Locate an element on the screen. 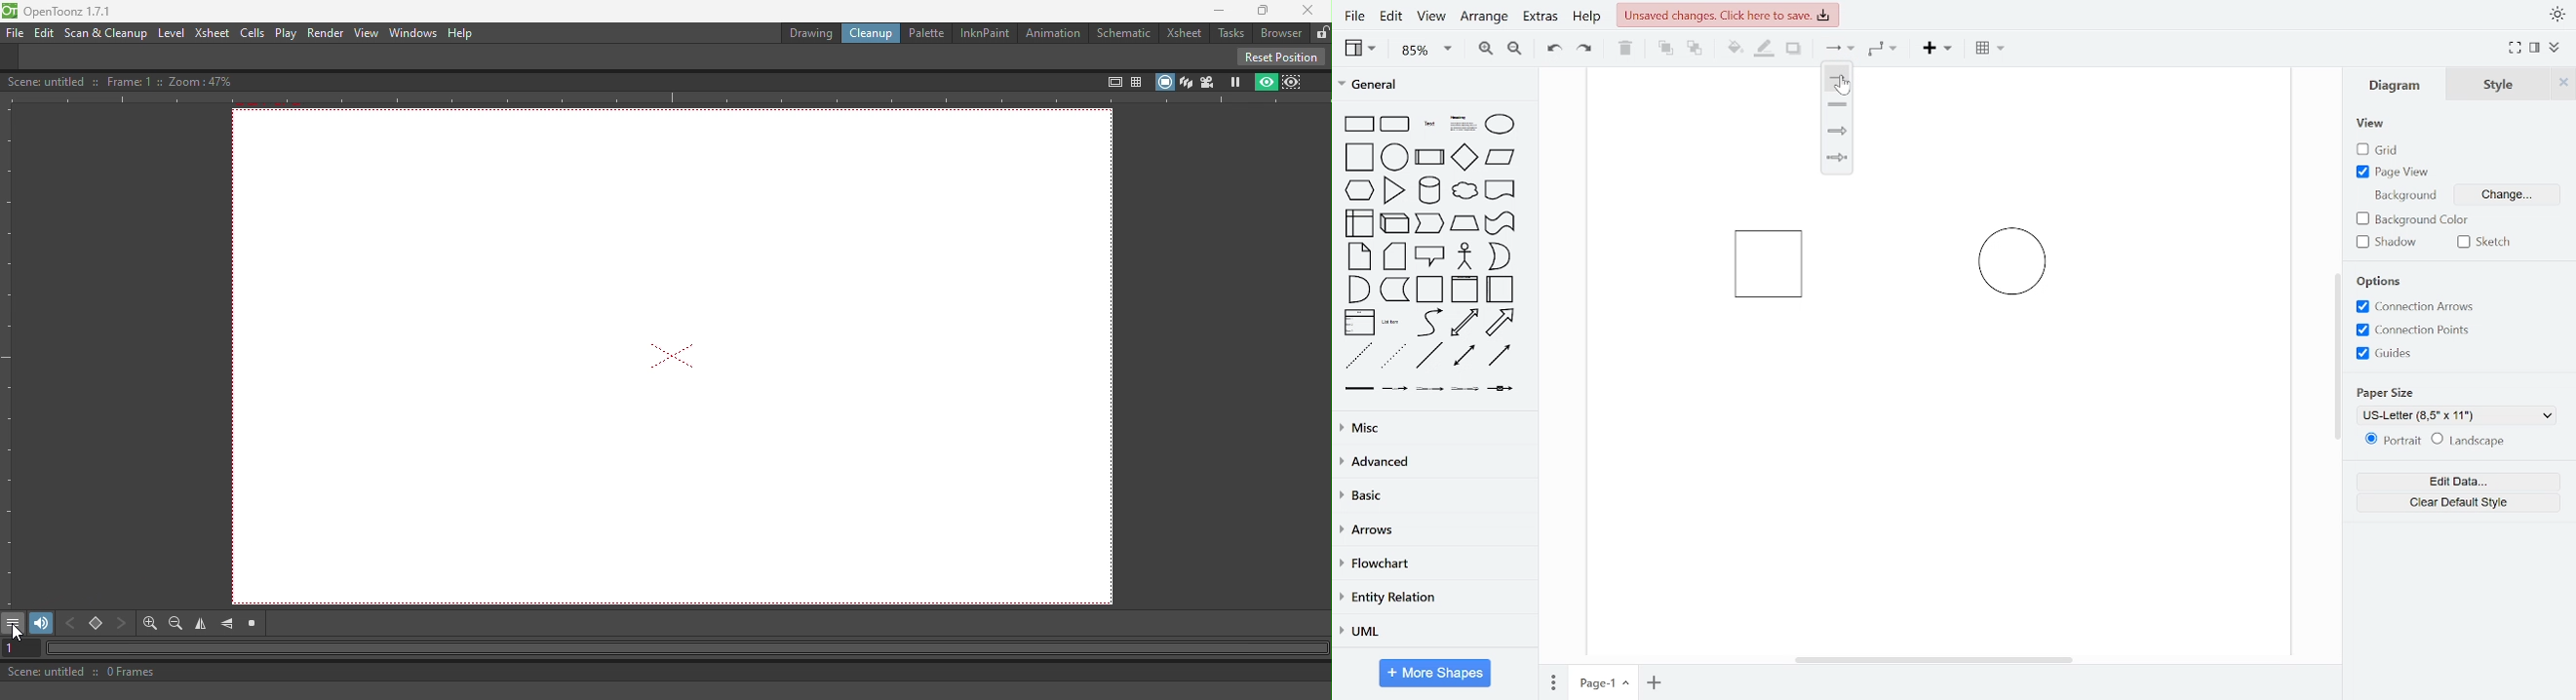  connector with label is located at coordinates (1395, 389).